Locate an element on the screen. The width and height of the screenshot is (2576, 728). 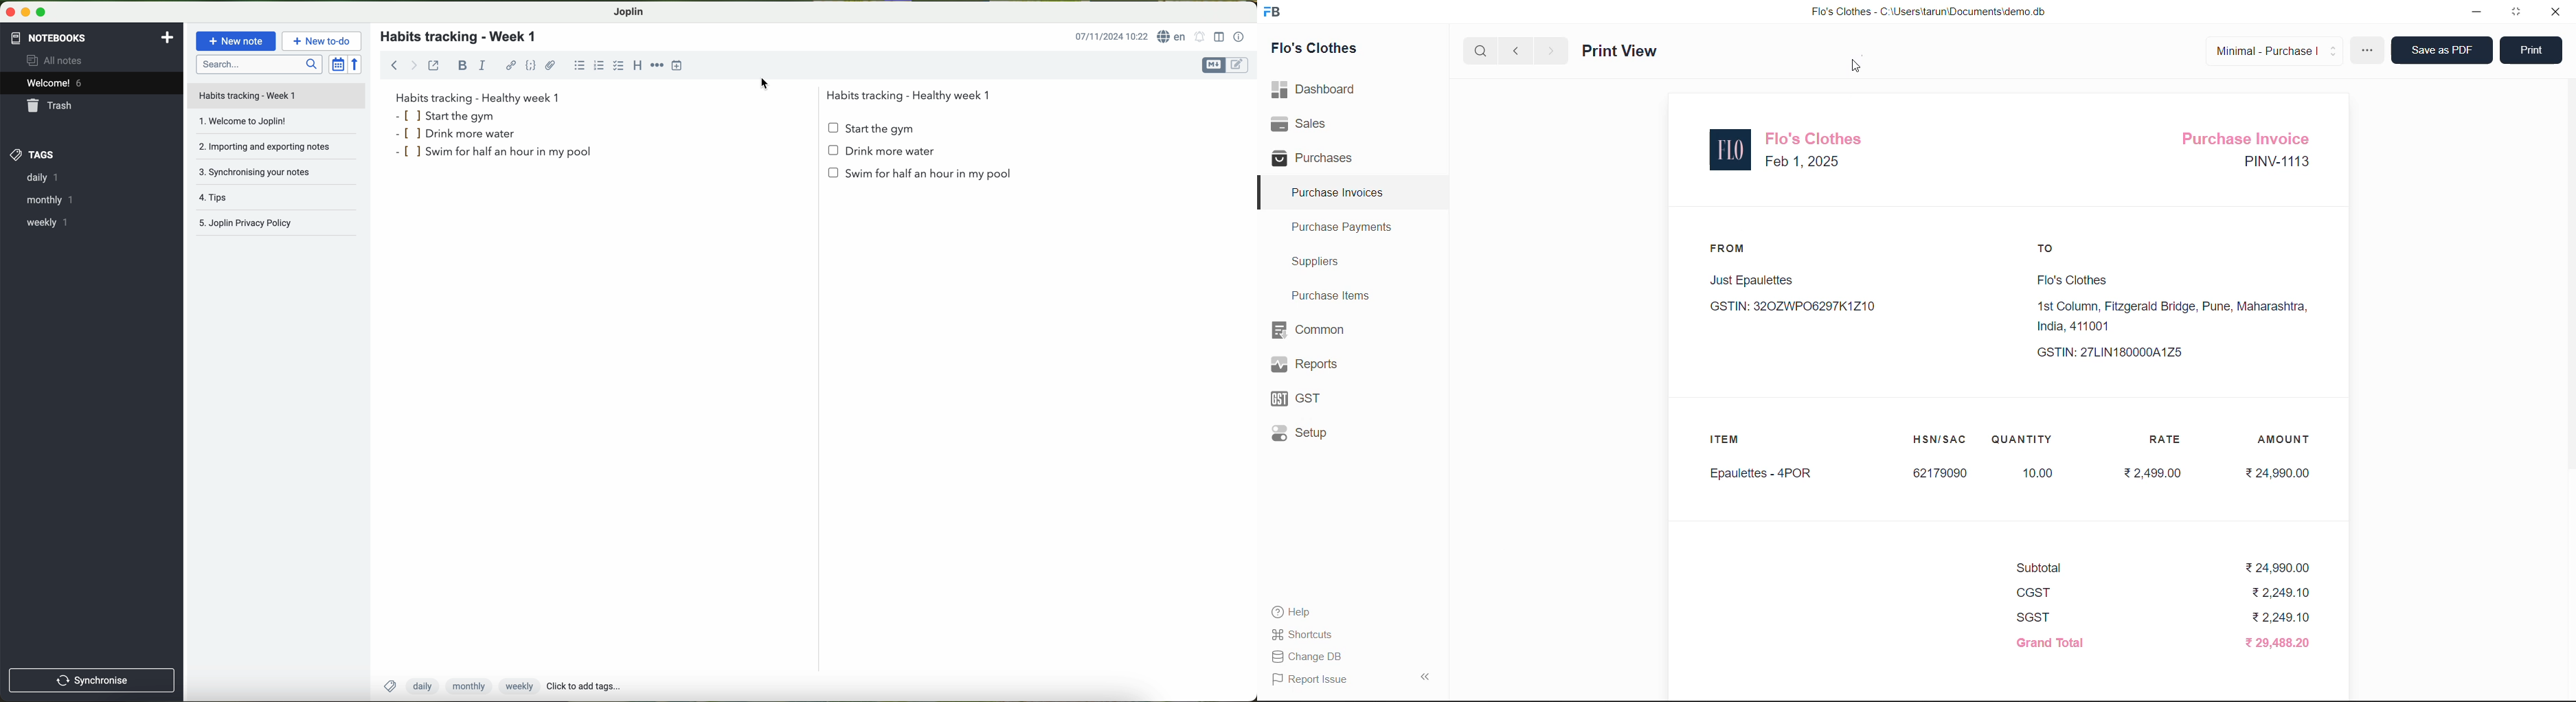
Minimal - Purchase | is located at coordinates (2274, 49).